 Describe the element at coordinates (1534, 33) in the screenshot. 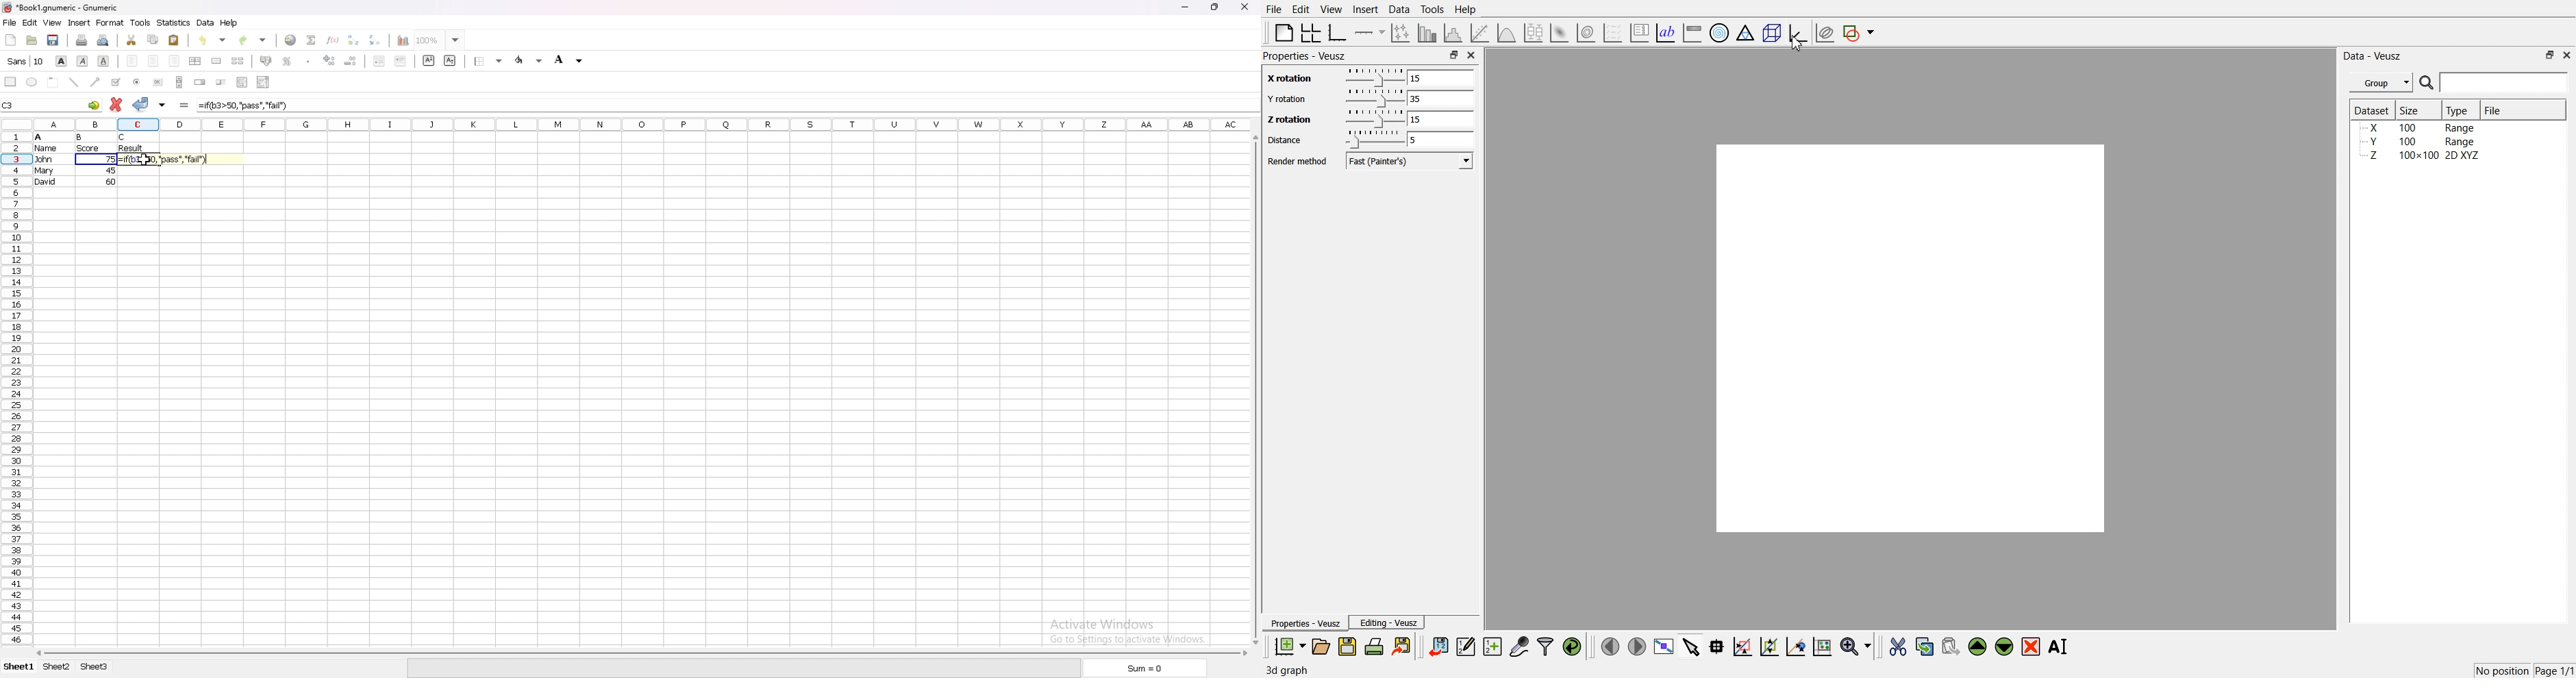

I see `Plot box plots` at that location.